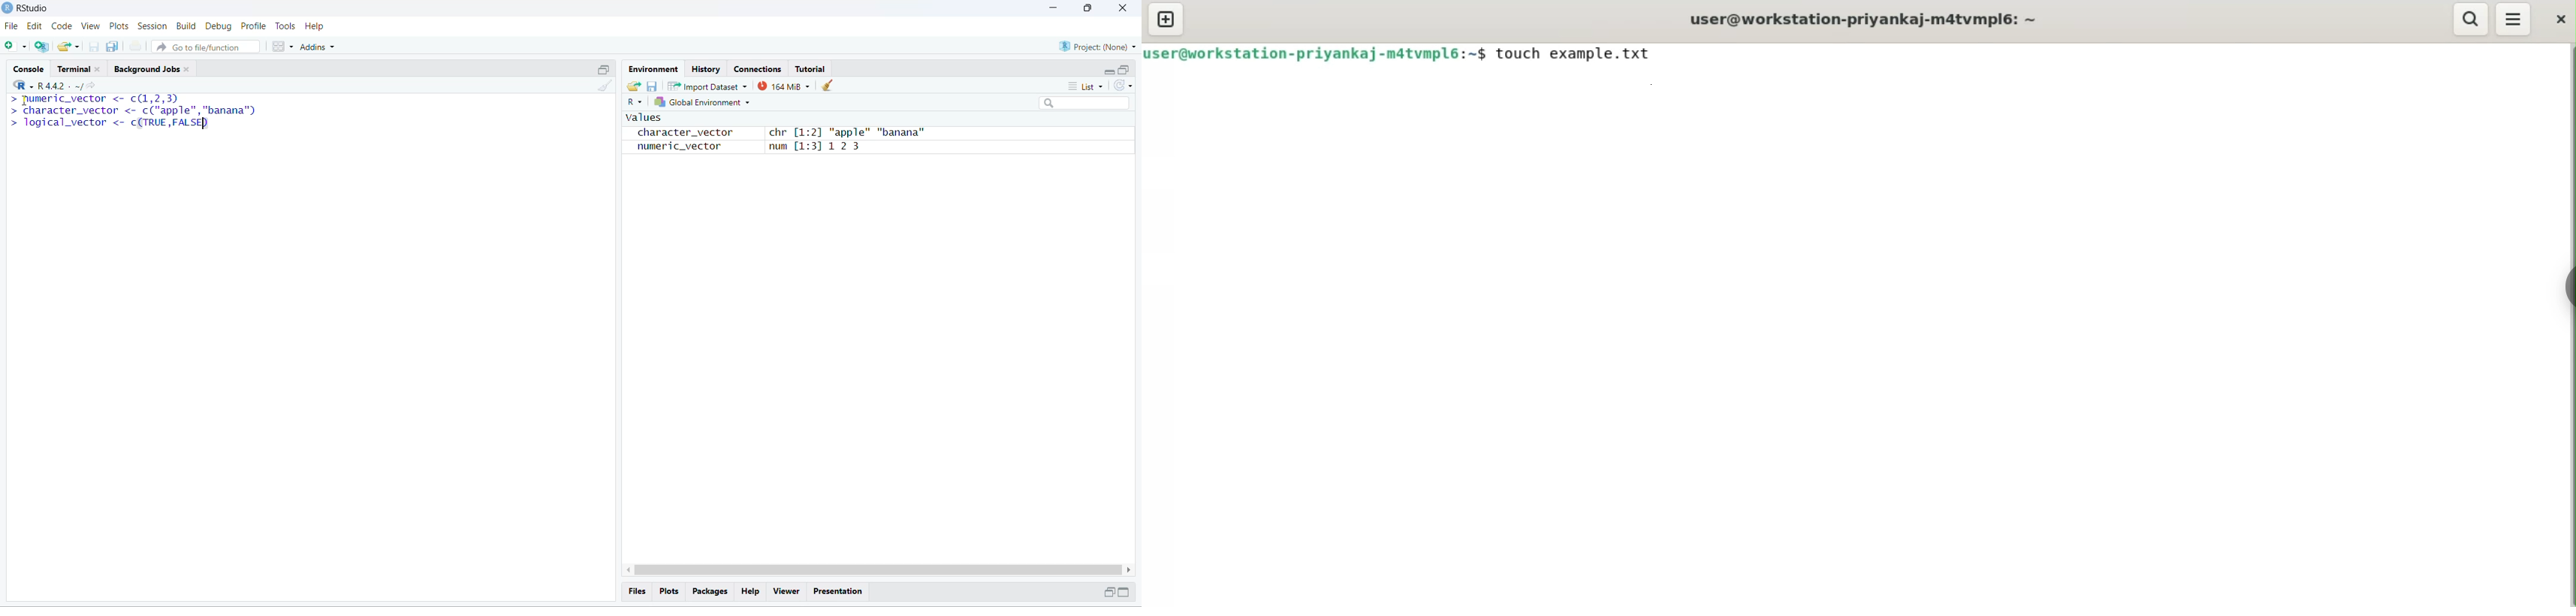  What do you see at coordinates (829, 85) in the screenshot?
I see `clear` at bounding box center [829, 85].